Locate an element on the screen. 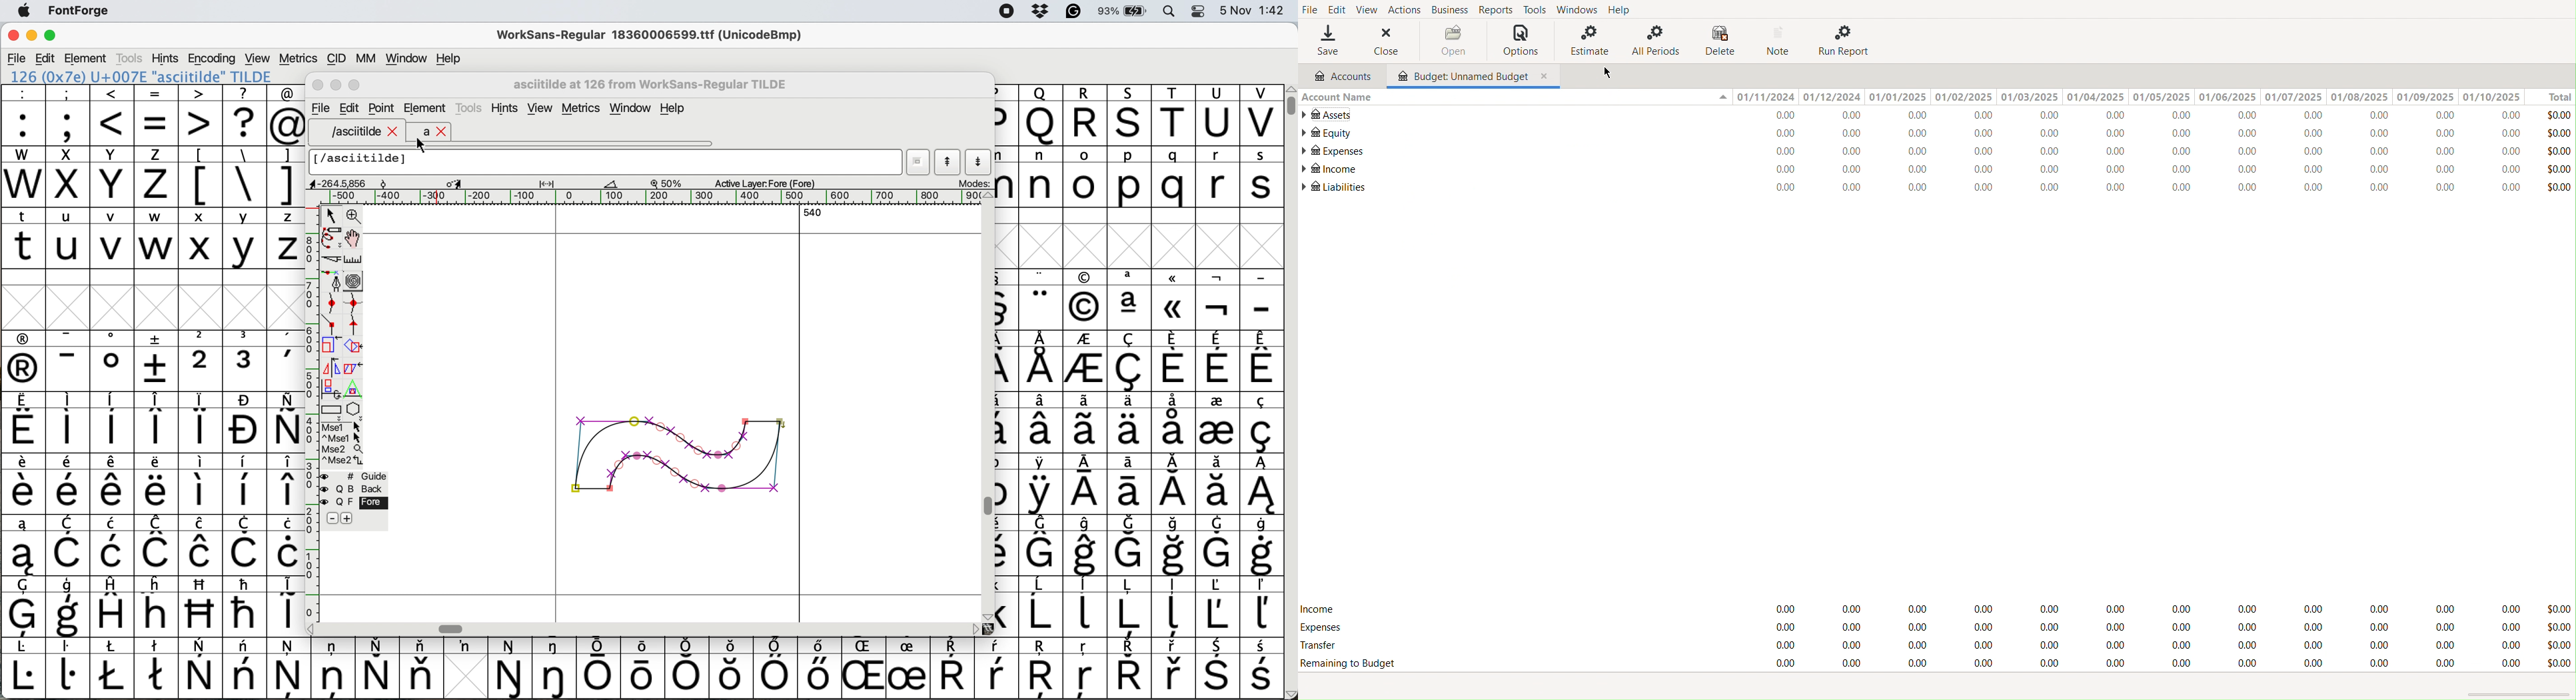 The height and width of the screenshot is (700, 2576). symbol is located at coordinates (157, 422).